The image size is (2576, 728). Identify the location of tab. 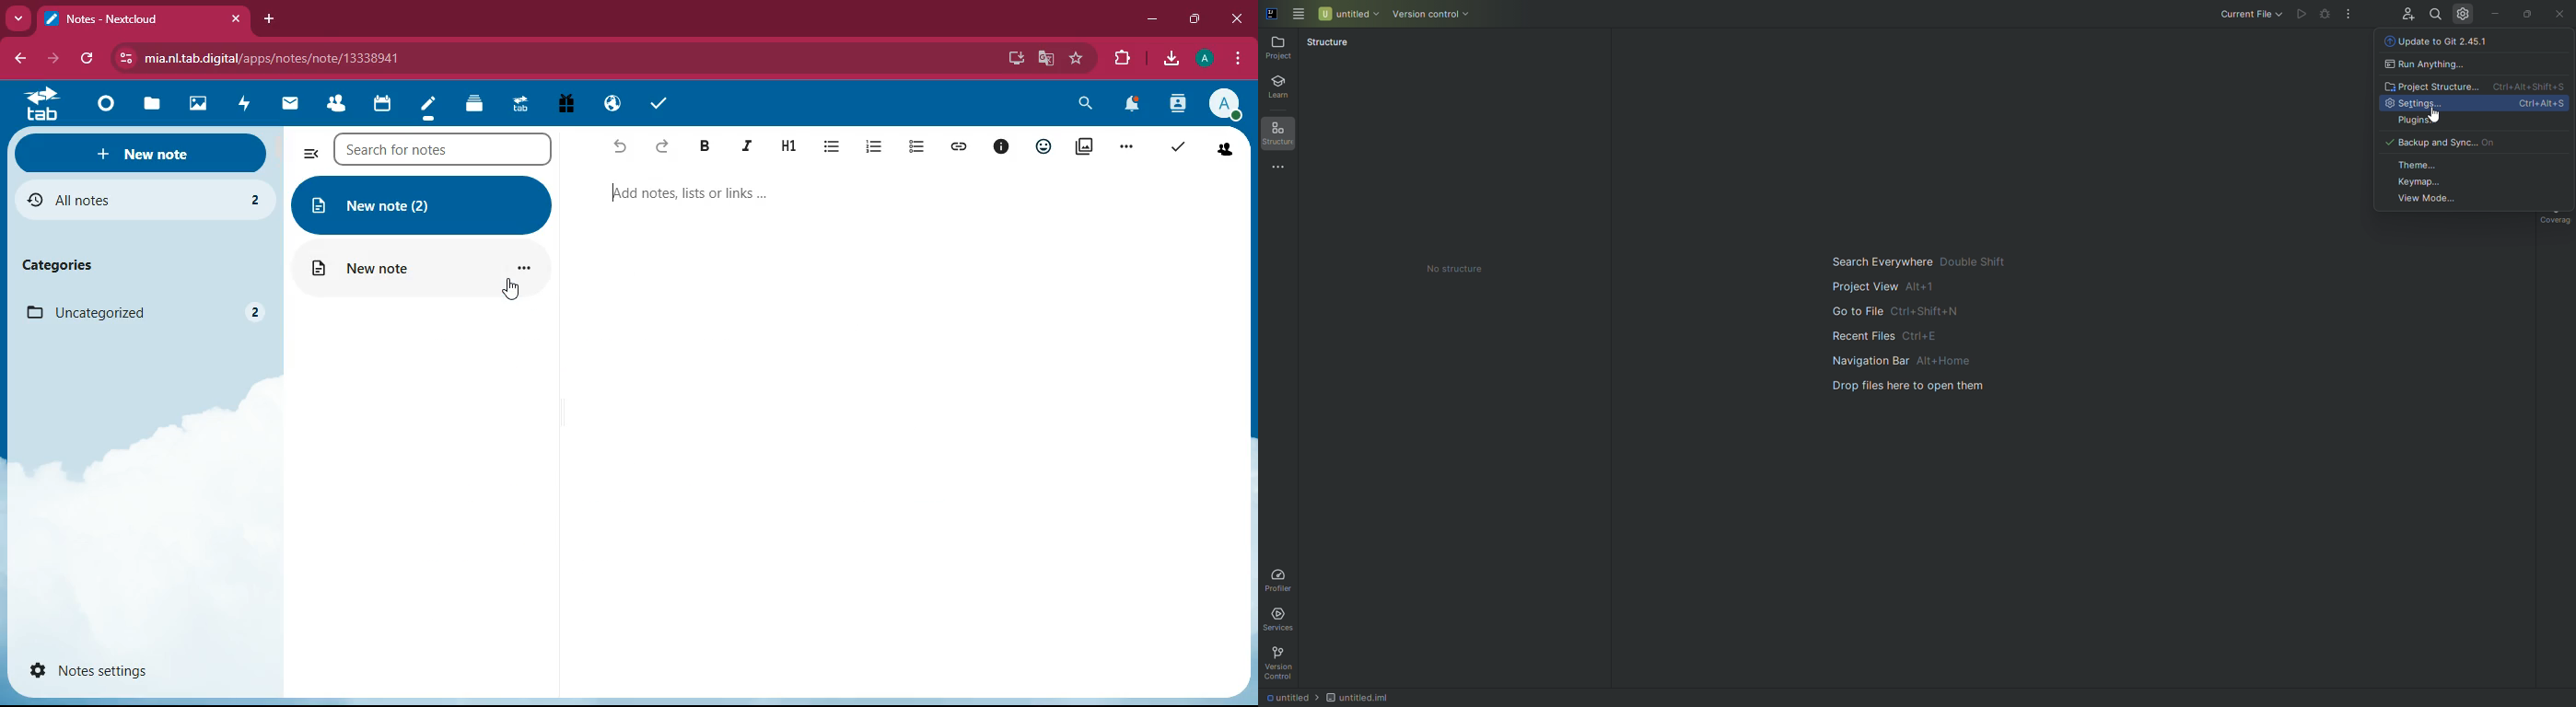
(525, 105).